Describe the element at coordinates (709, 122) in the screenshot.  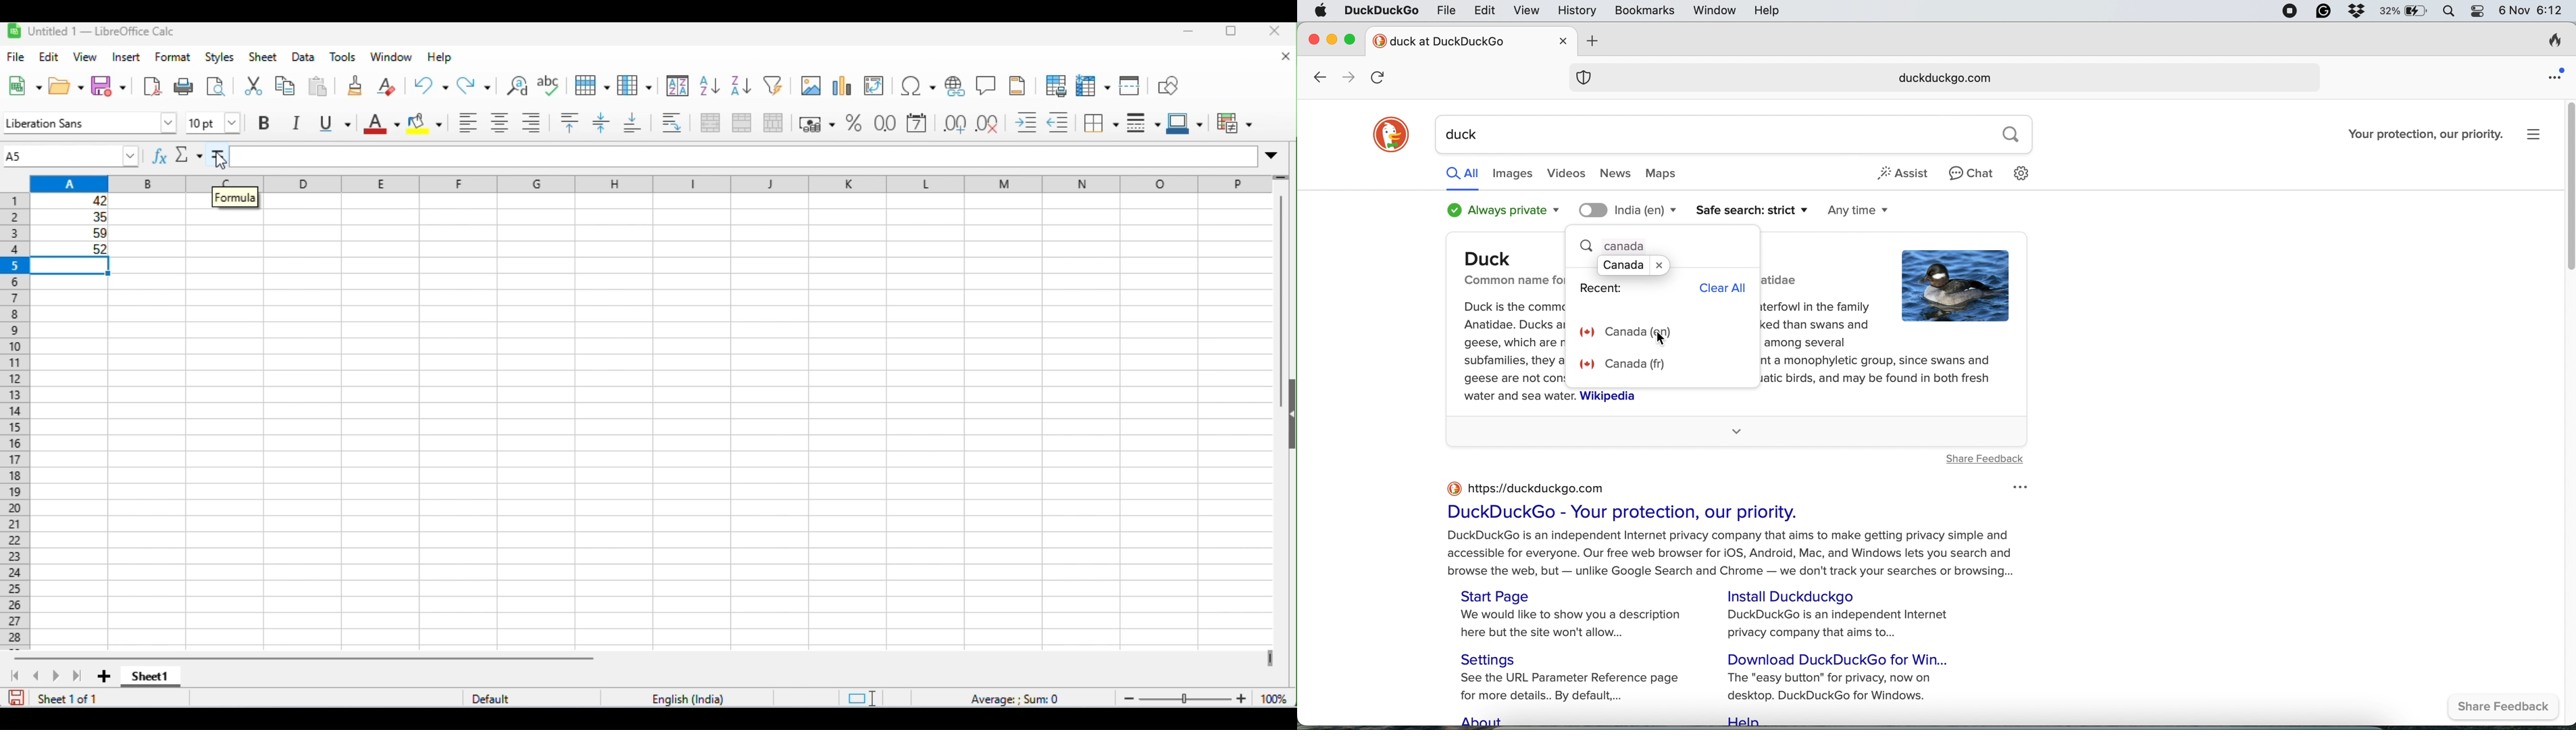
I see `merge and center` at that location.